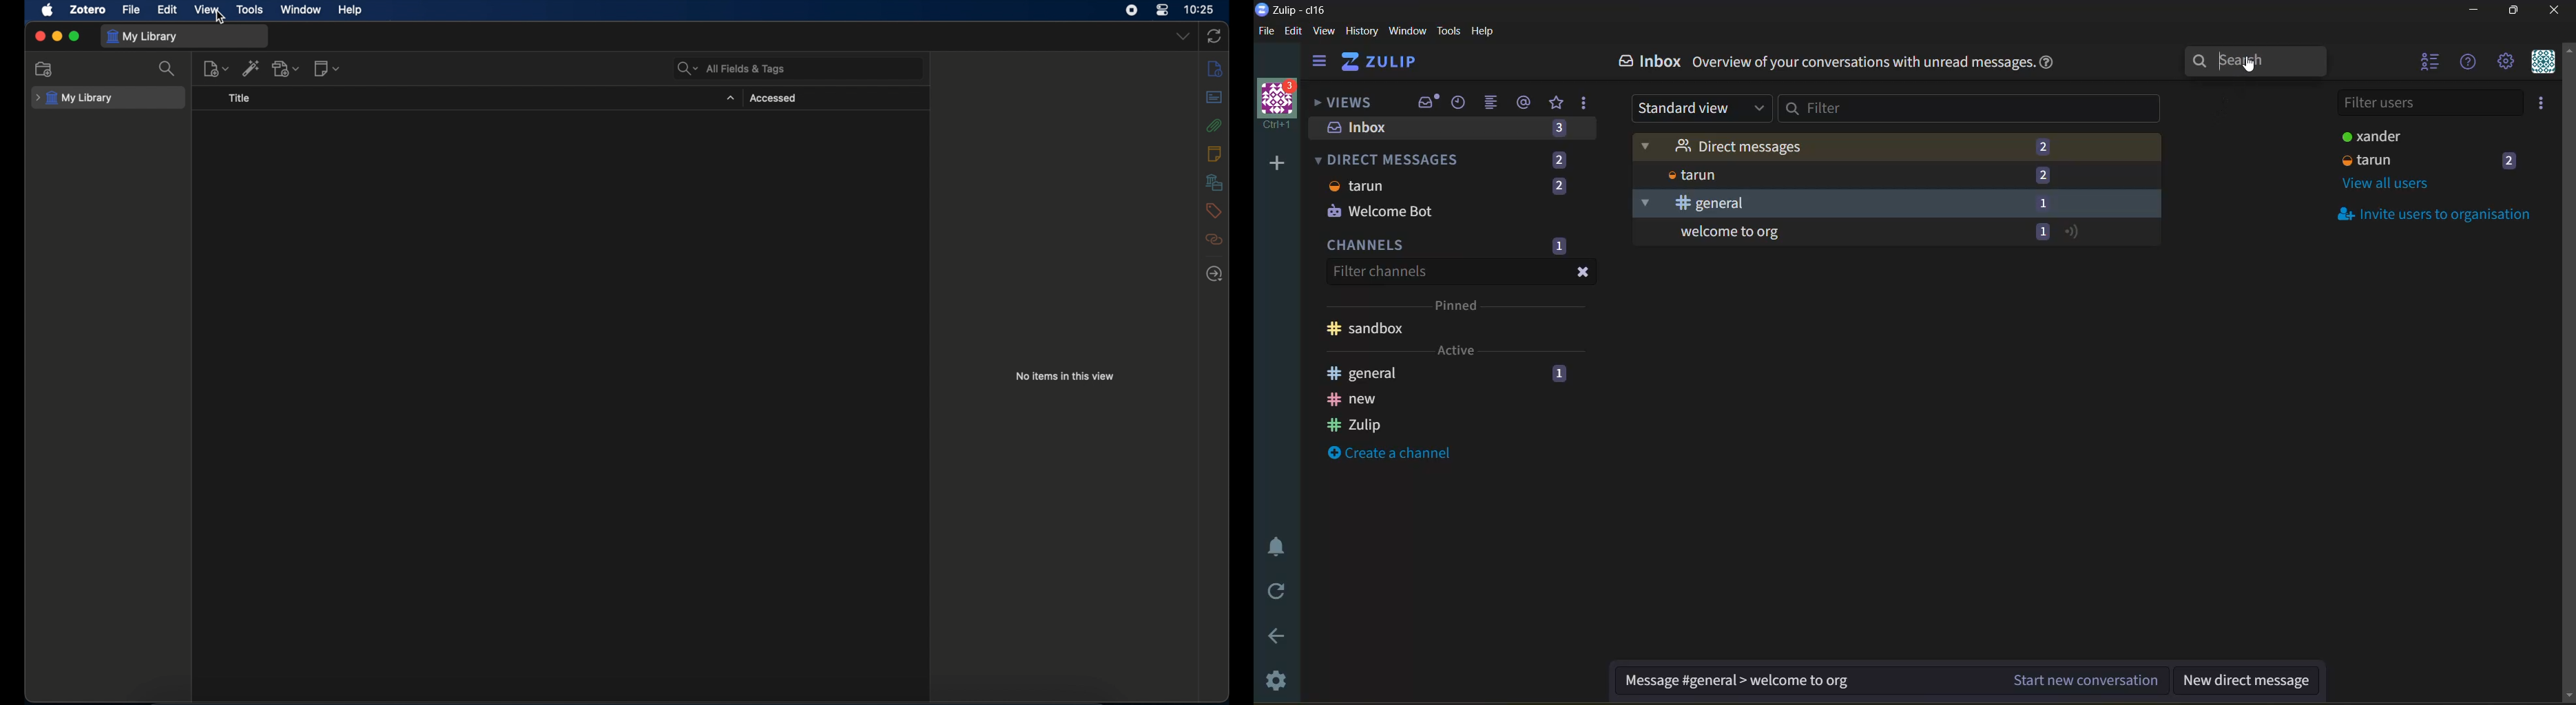  What do you see at coordinates (221, 19) in the screenshot?
I see `cursor` at bounding box center [221, 19].